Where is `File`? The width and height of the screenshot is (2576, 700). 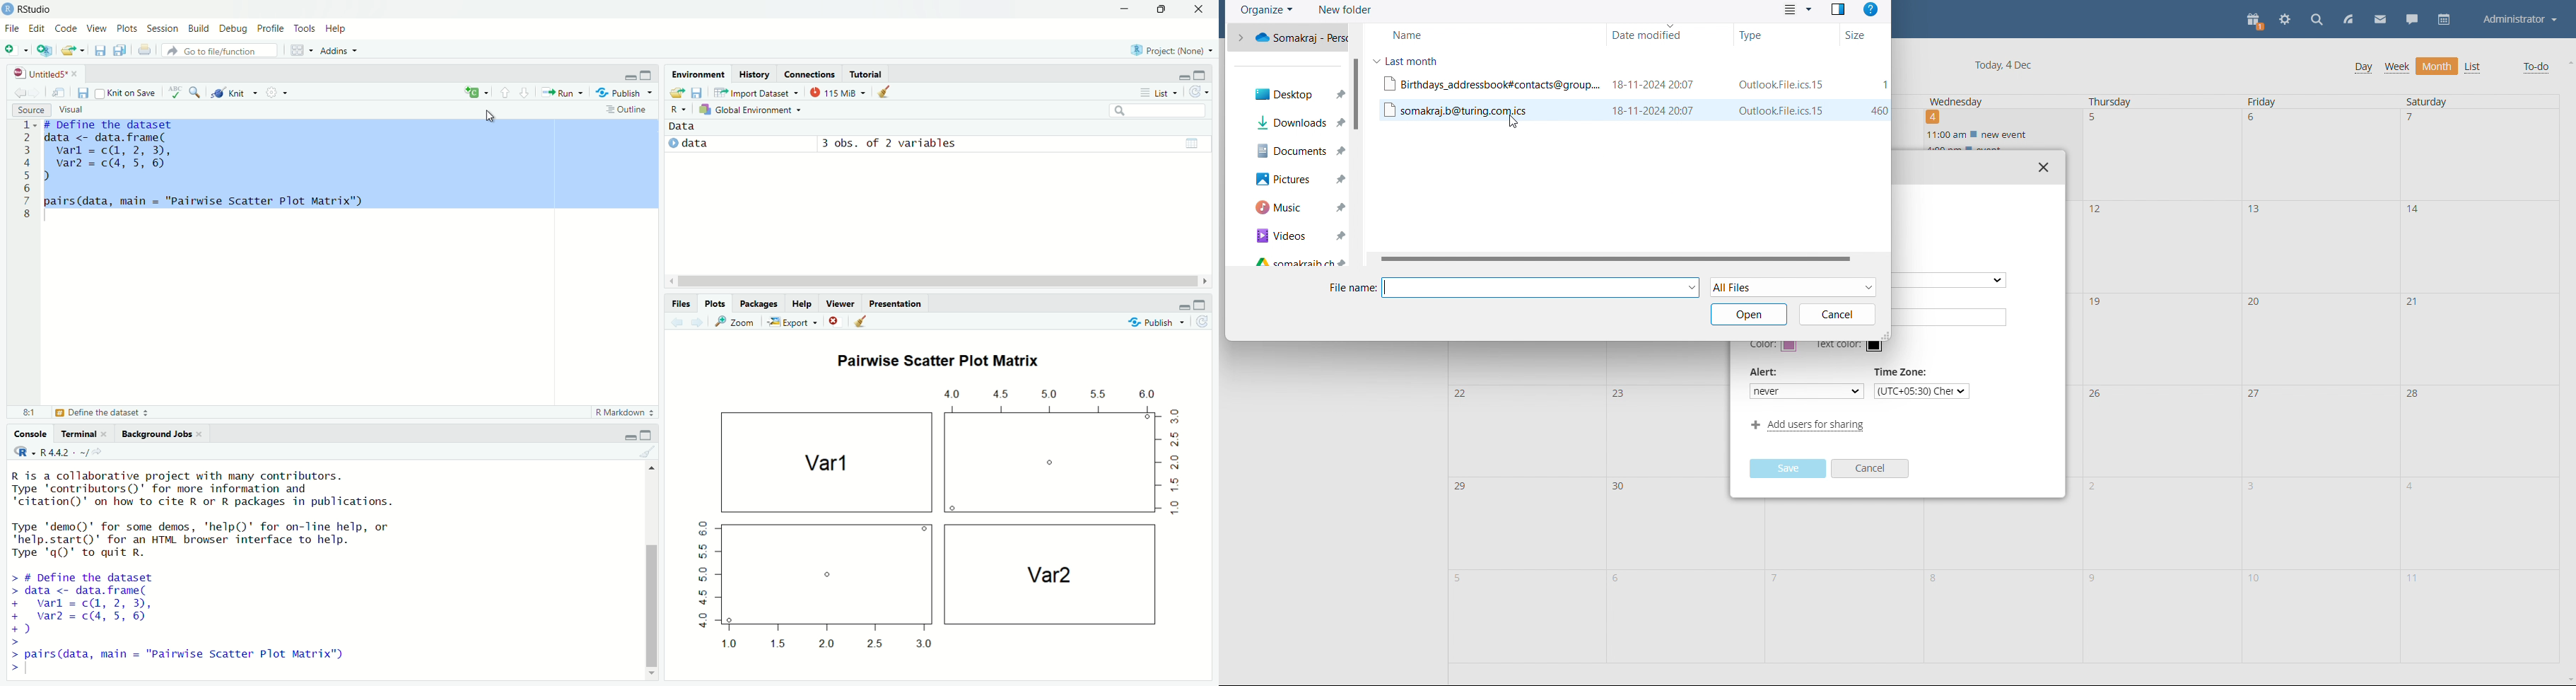
File is located at coordinates (13, 29).